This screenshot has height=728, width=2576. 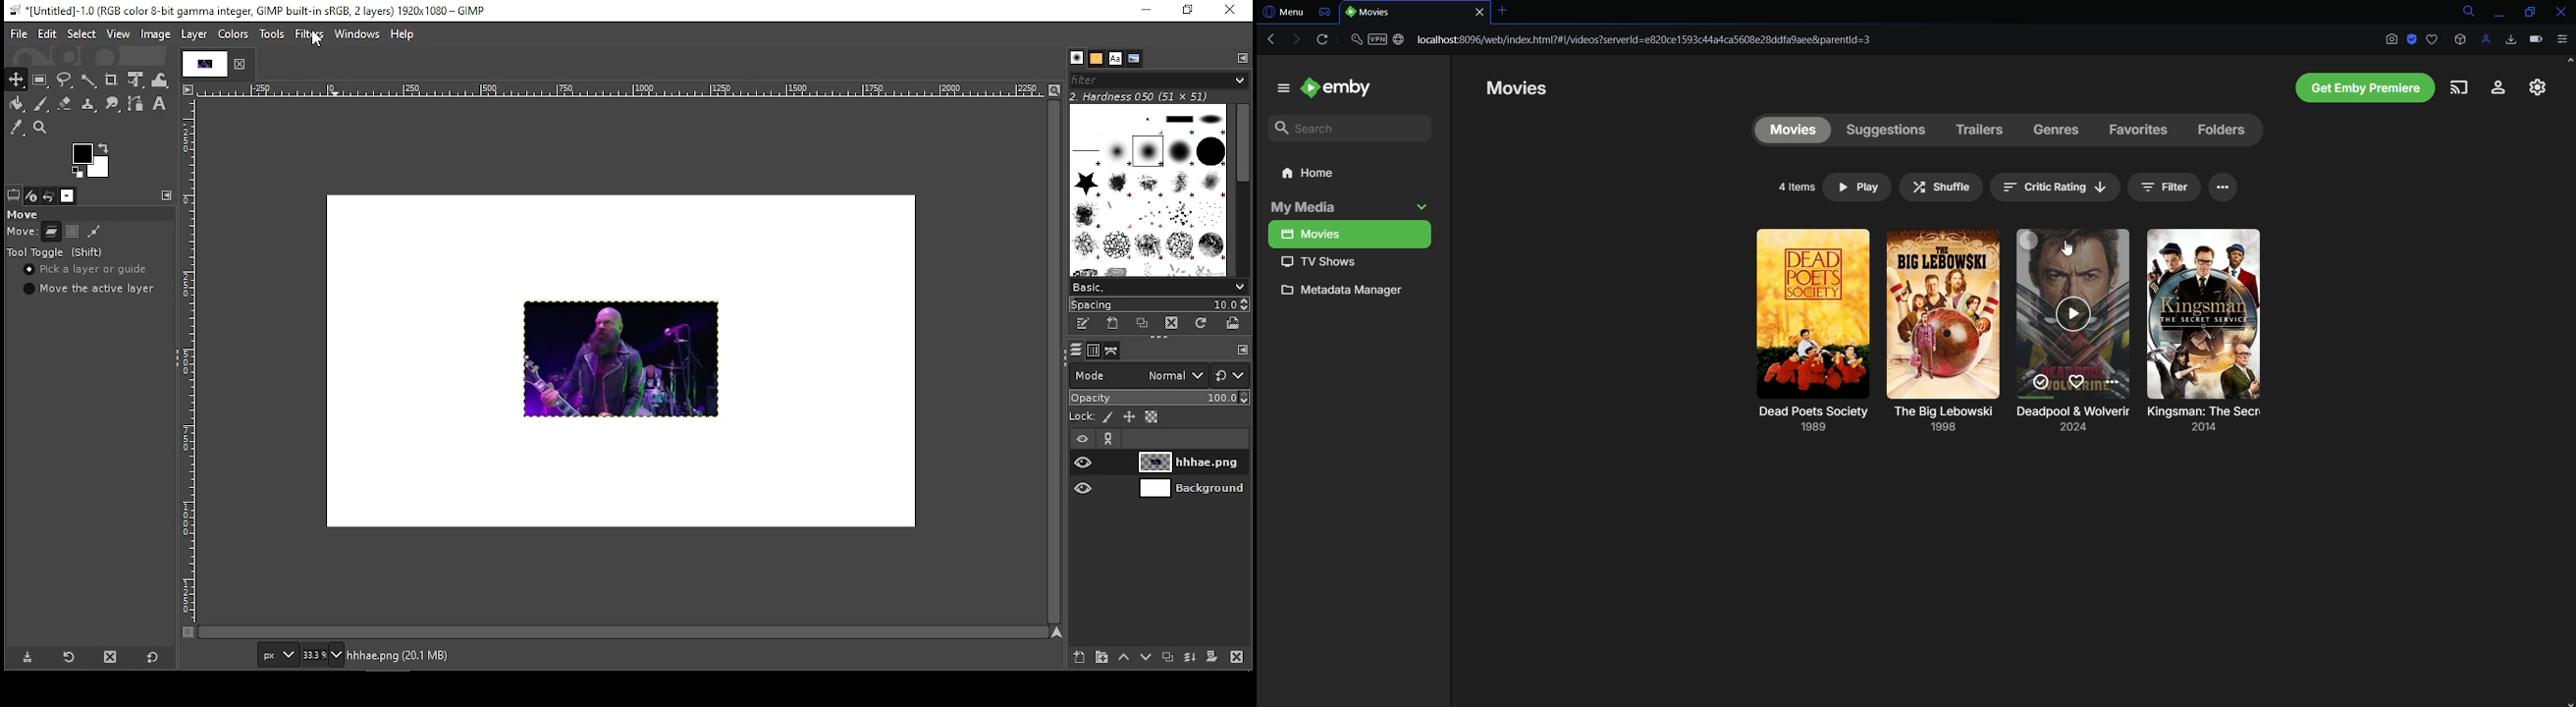 I want to click on tools, so click(x=273, y=36).